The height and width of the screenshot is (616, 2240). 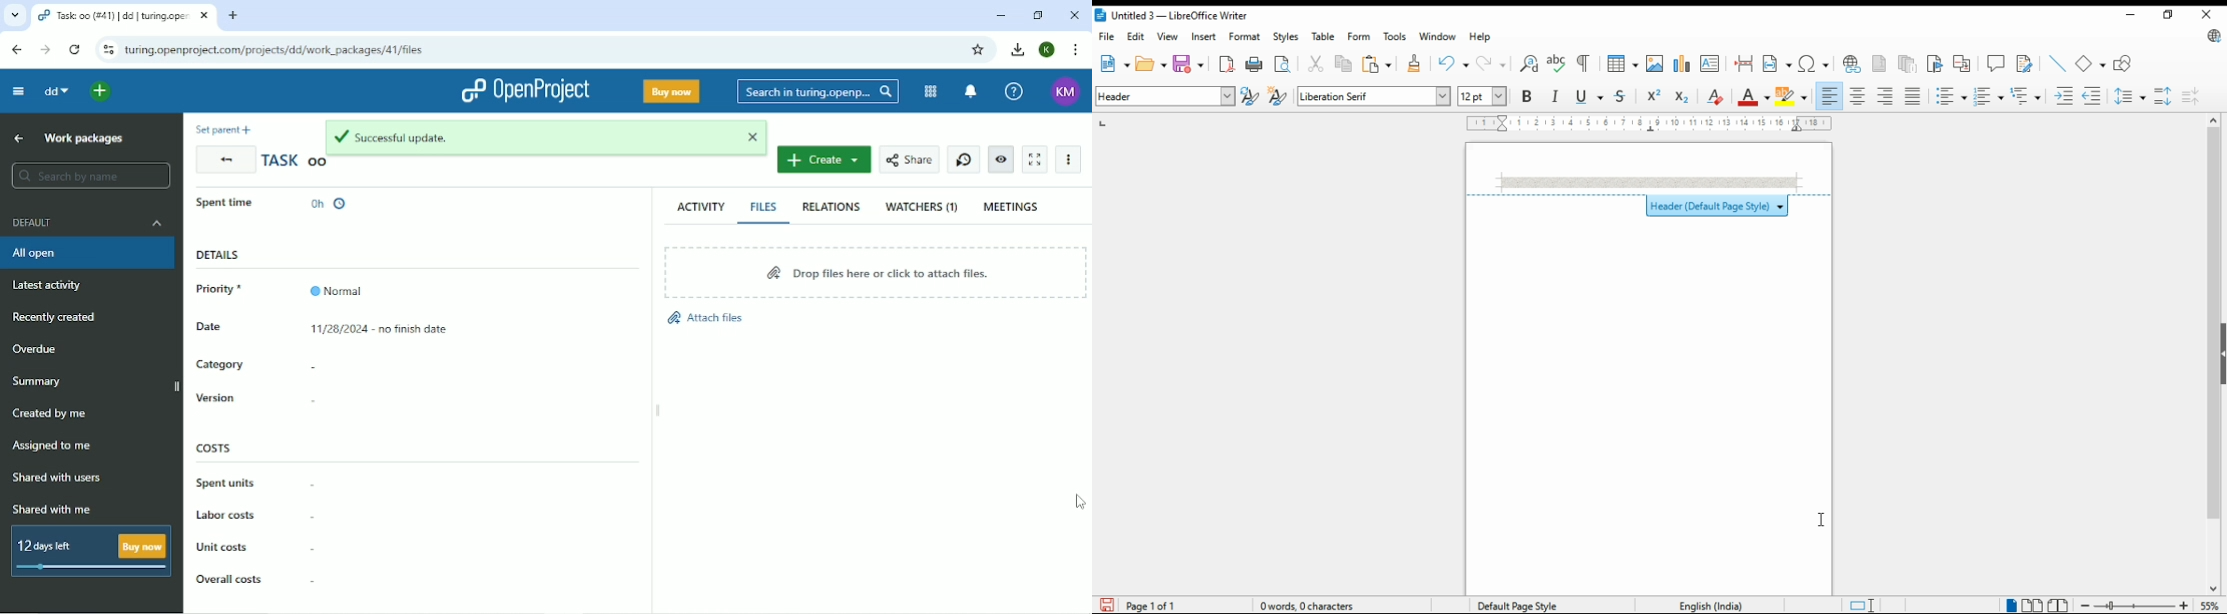 What do you see at coordinates (1886, 96) in the screenshot?
I see `align right` at bounding box center [1886, 96].